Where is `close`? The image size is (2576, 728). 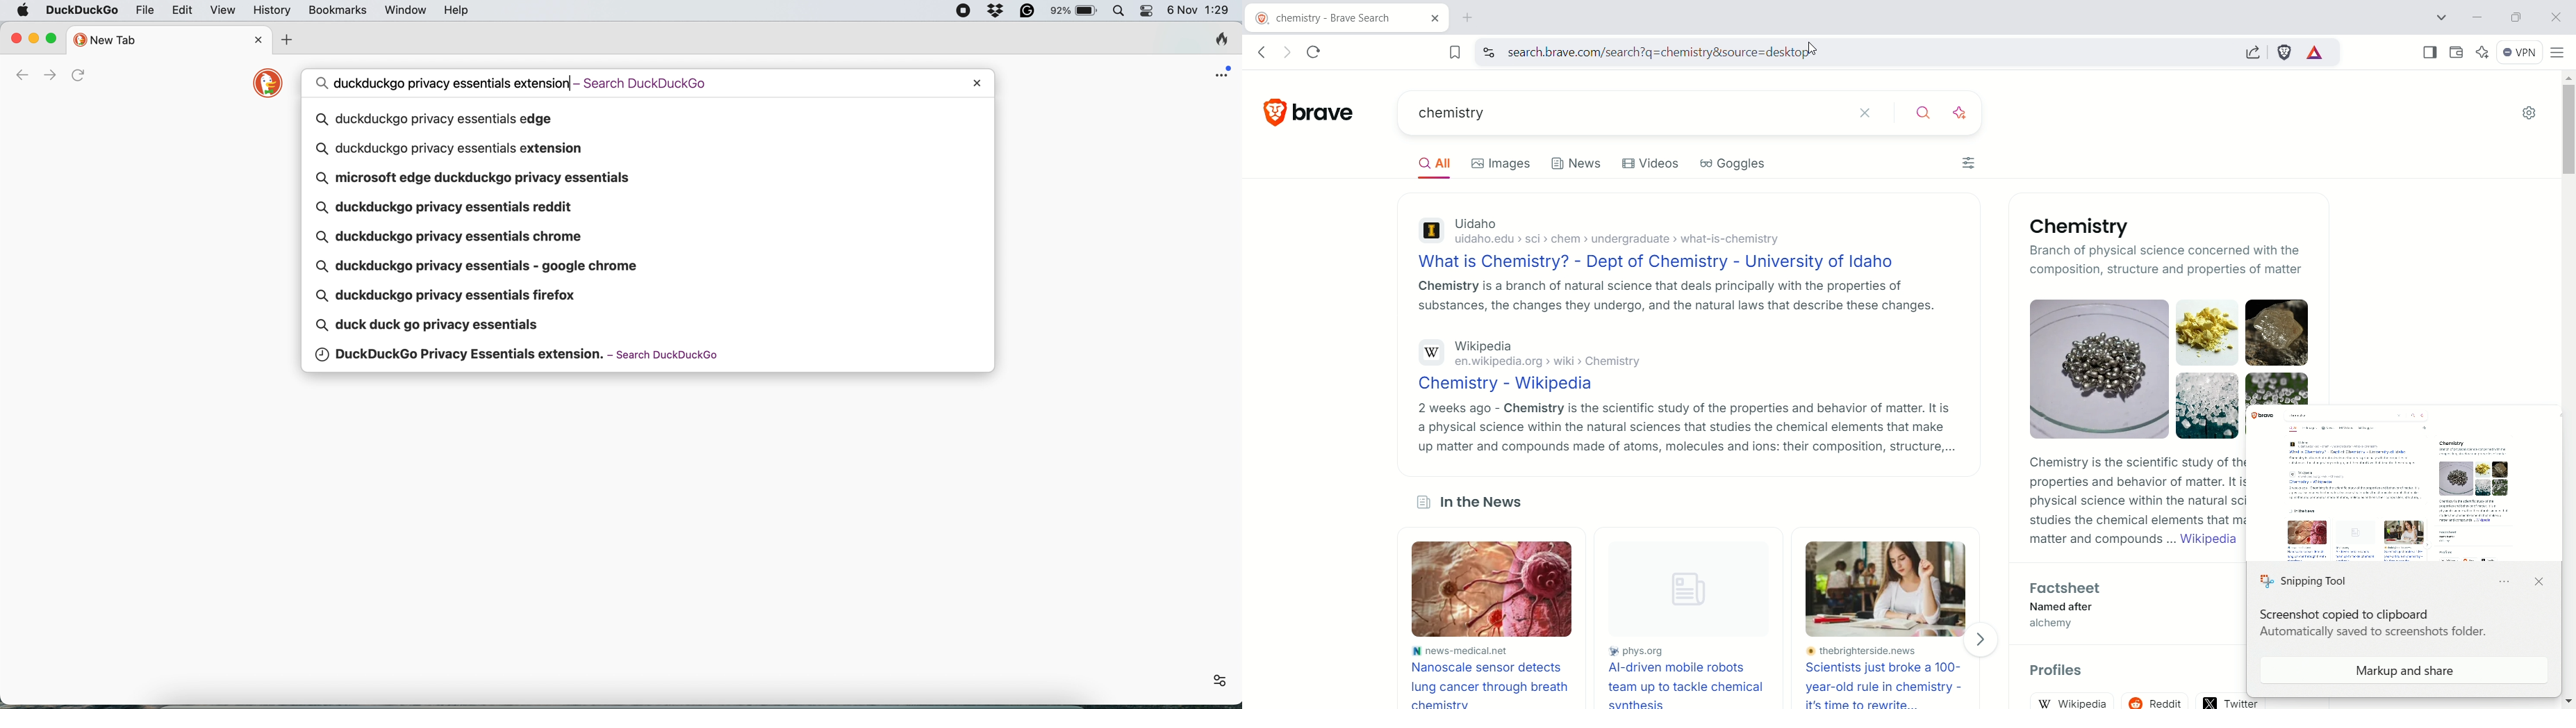 close is located at coordinates (978, 83).